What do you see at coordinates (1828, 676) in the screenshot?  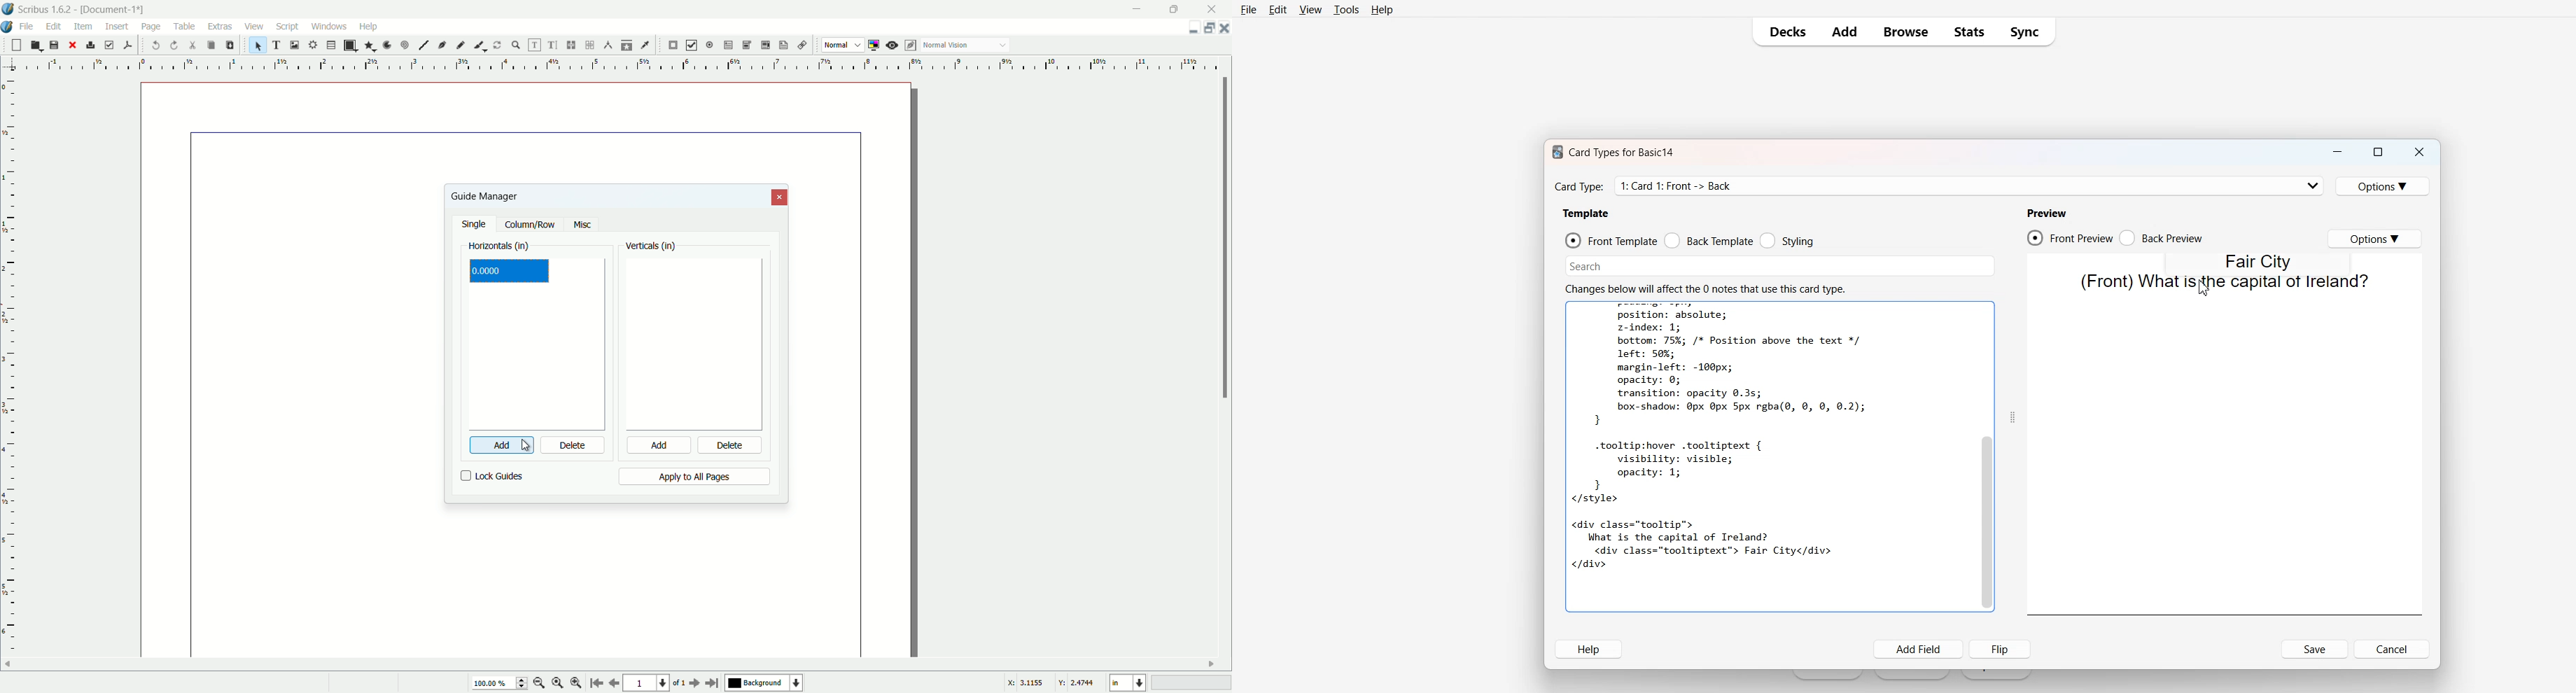 I see `Get Started` at bounding box center [1828, 676].